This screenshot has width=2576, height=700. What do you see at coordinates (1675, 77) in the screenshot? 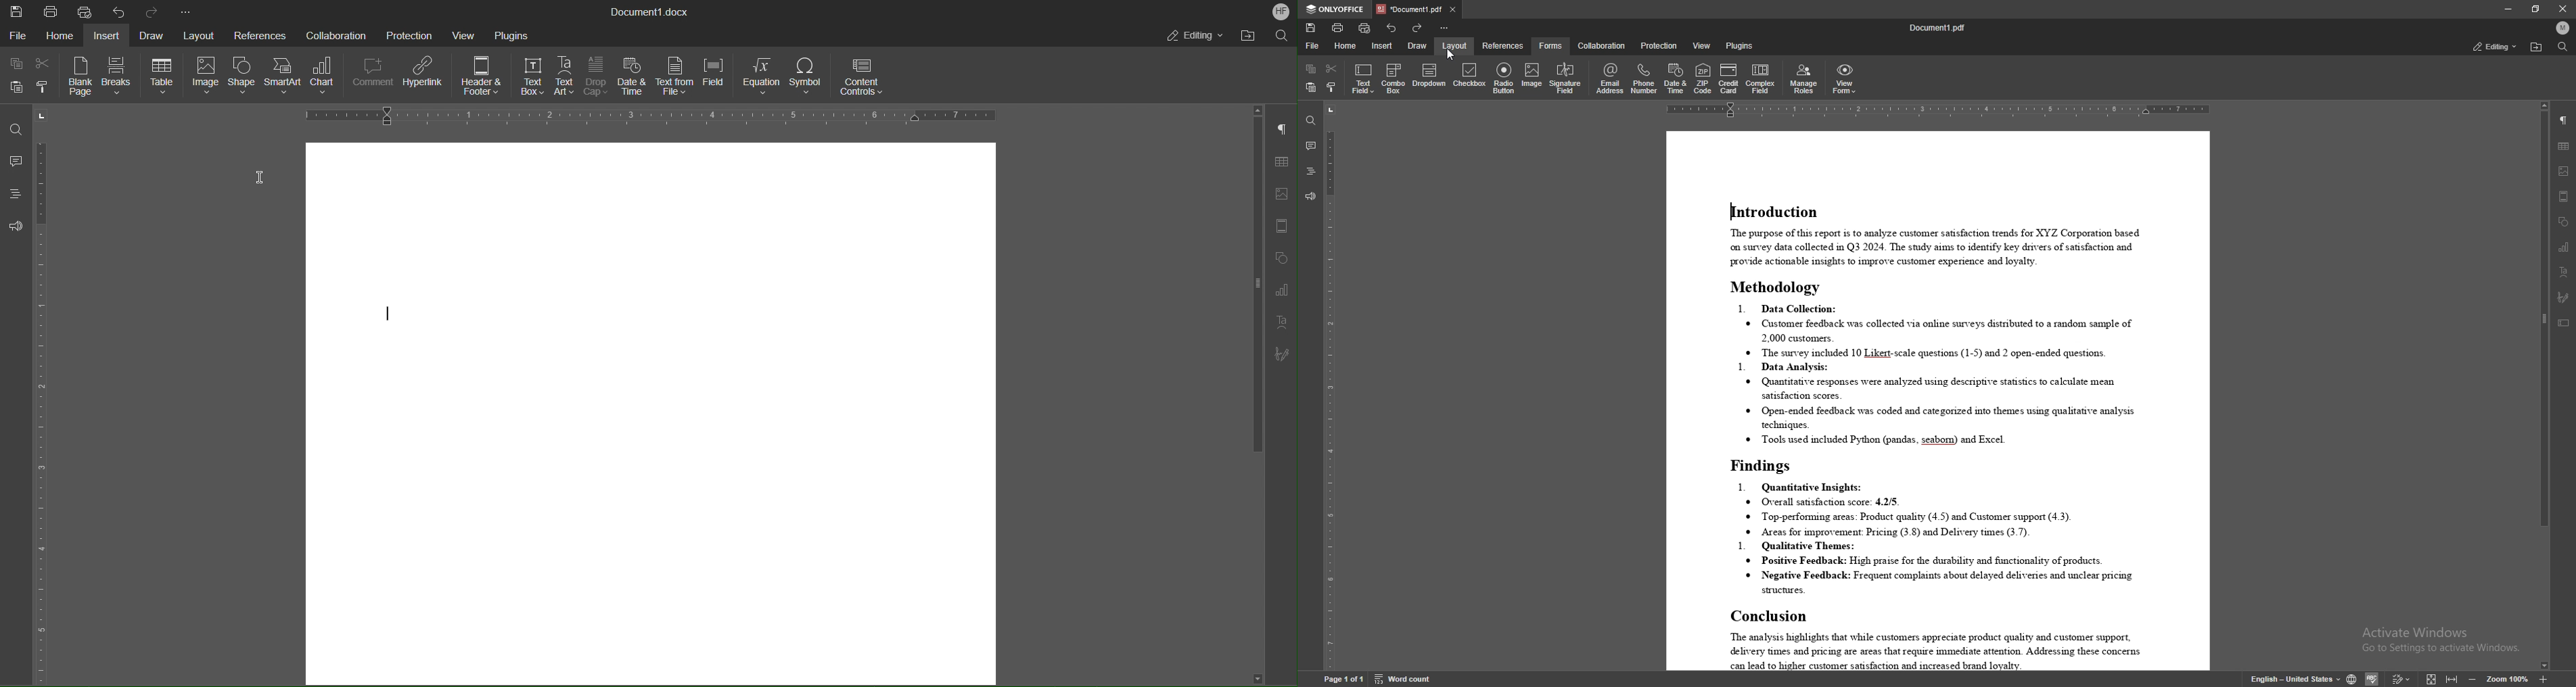
I see `date and time` at bounding box center [1675, 77].